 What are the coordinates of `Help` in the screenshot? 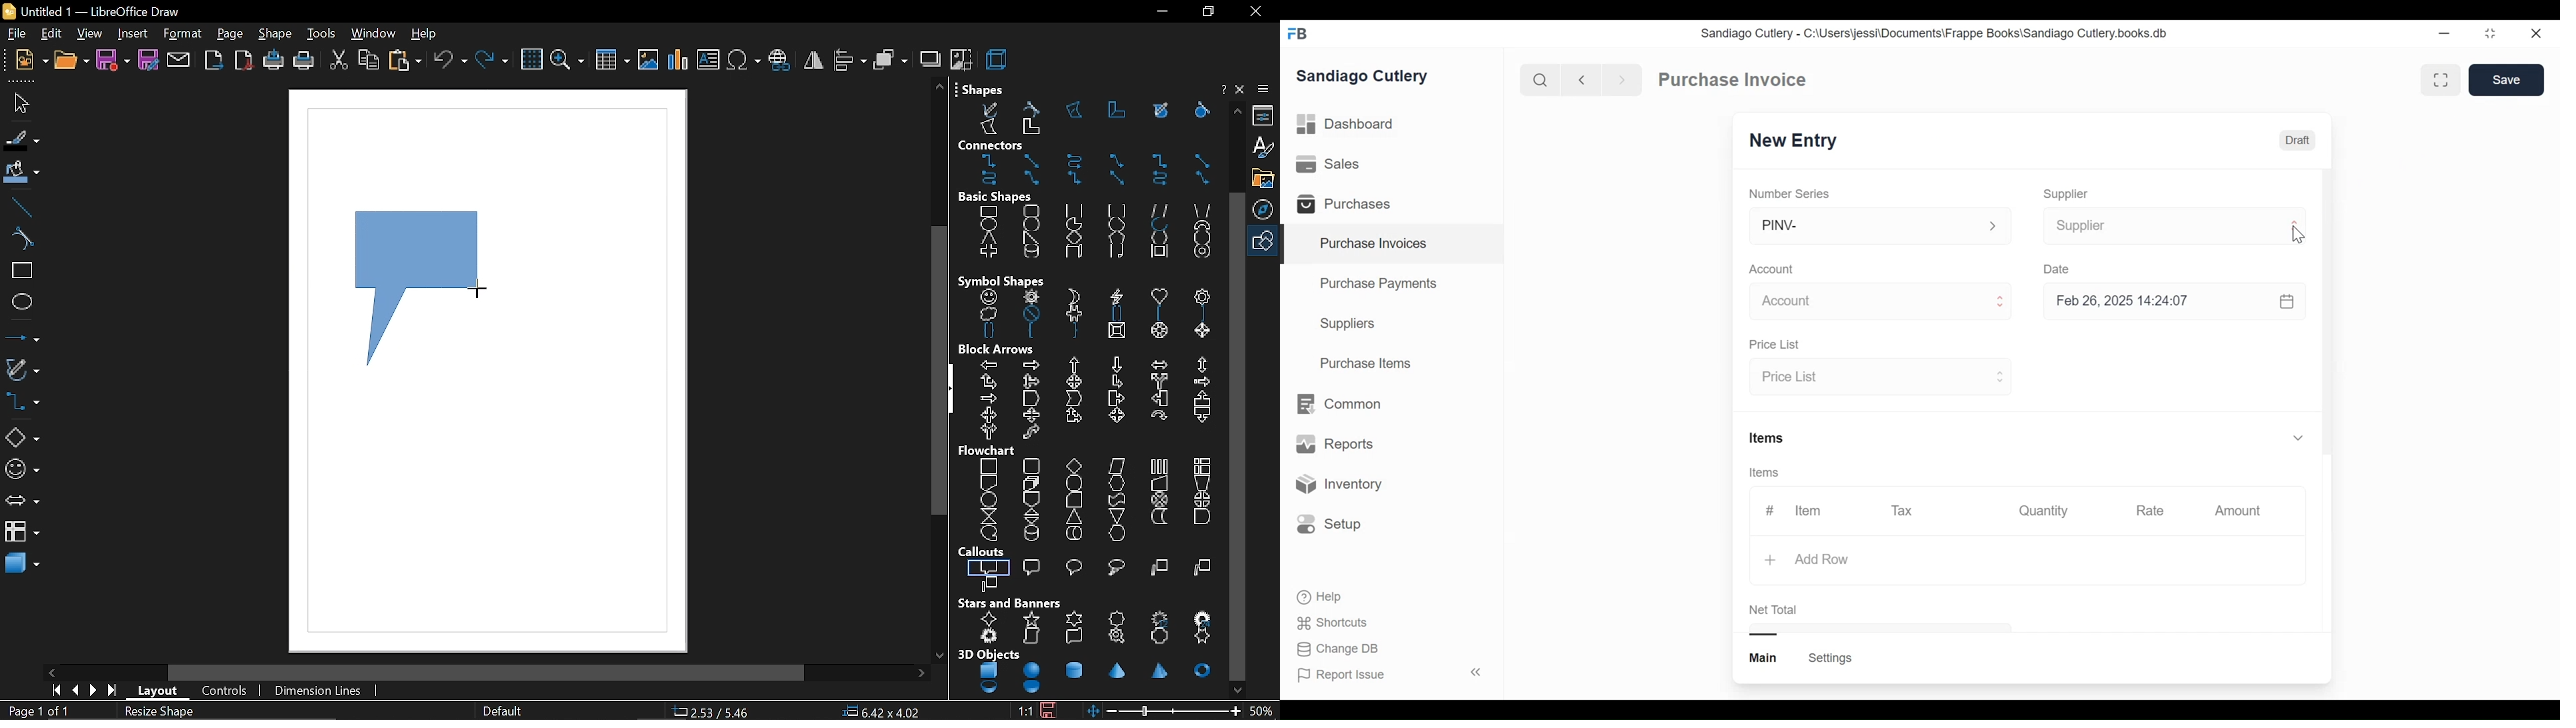 It's located at (1321, 597).